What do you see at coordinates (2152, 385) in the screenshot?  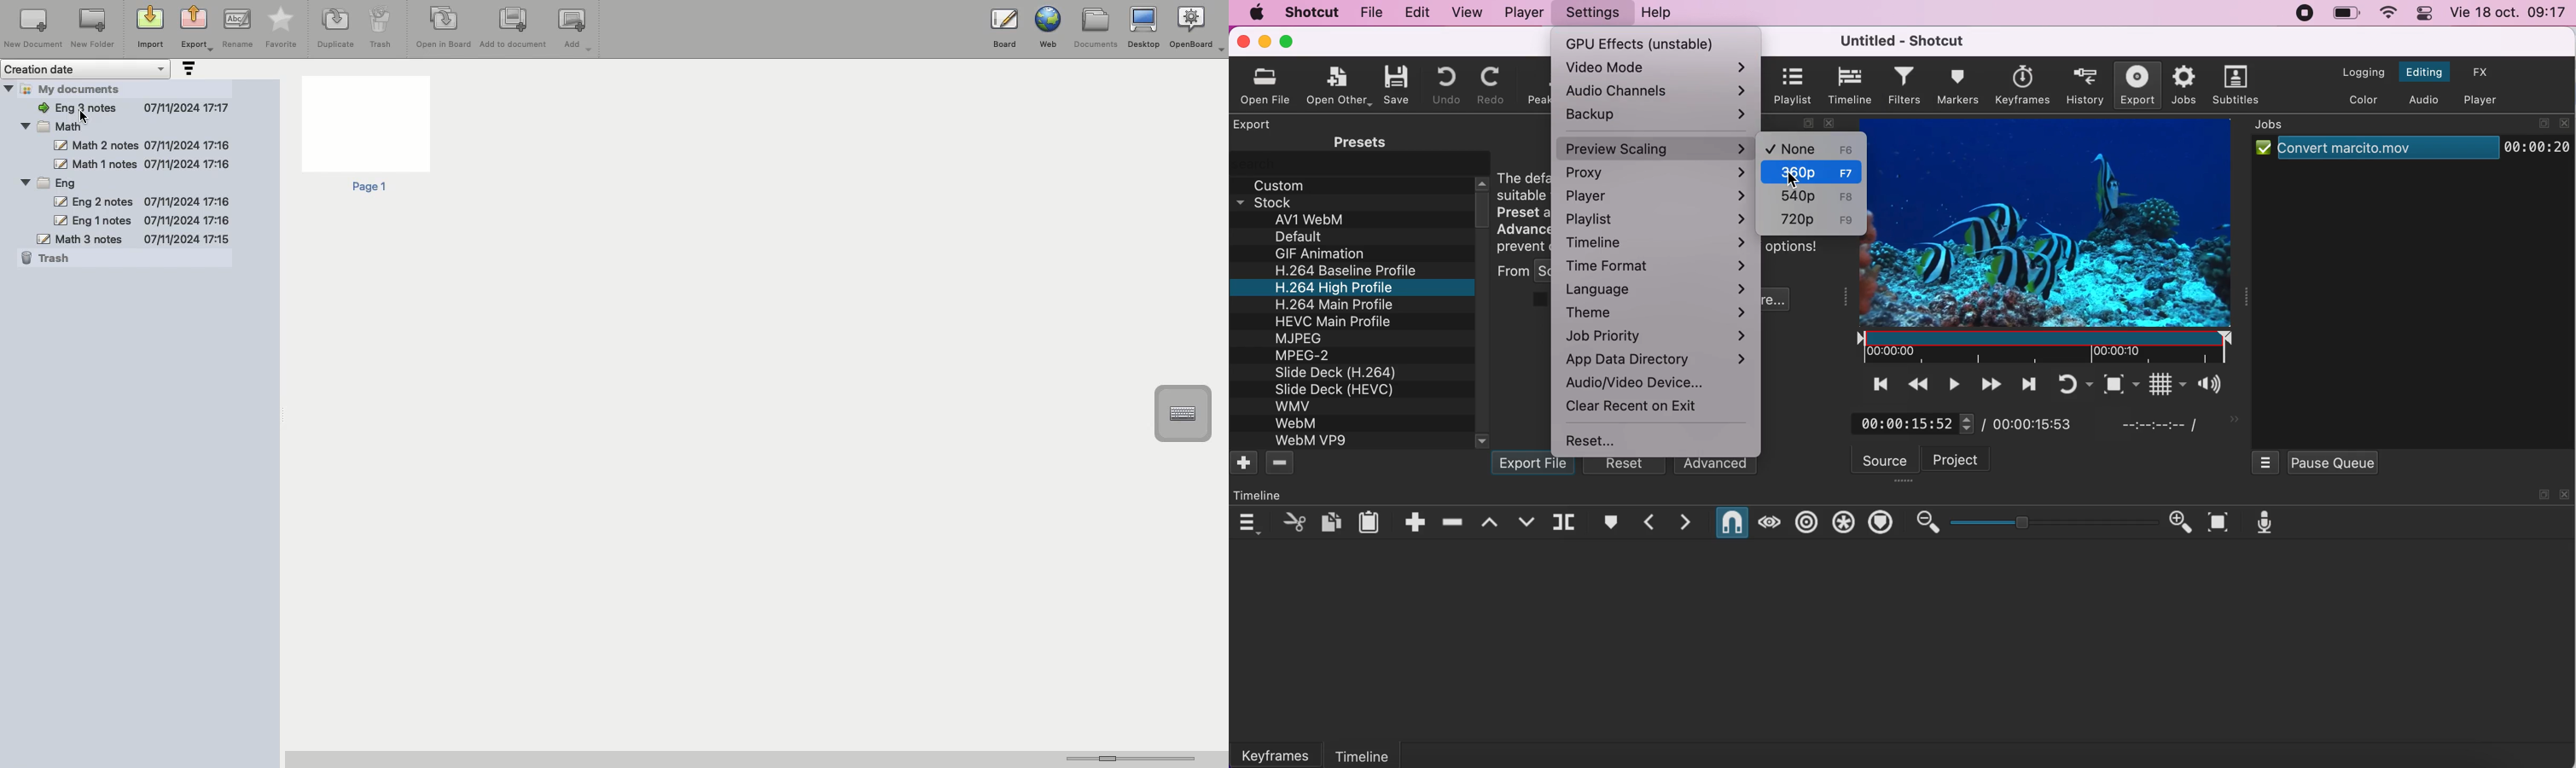 I see `toggle grid display on the player` at bounding box center [2152, 385].